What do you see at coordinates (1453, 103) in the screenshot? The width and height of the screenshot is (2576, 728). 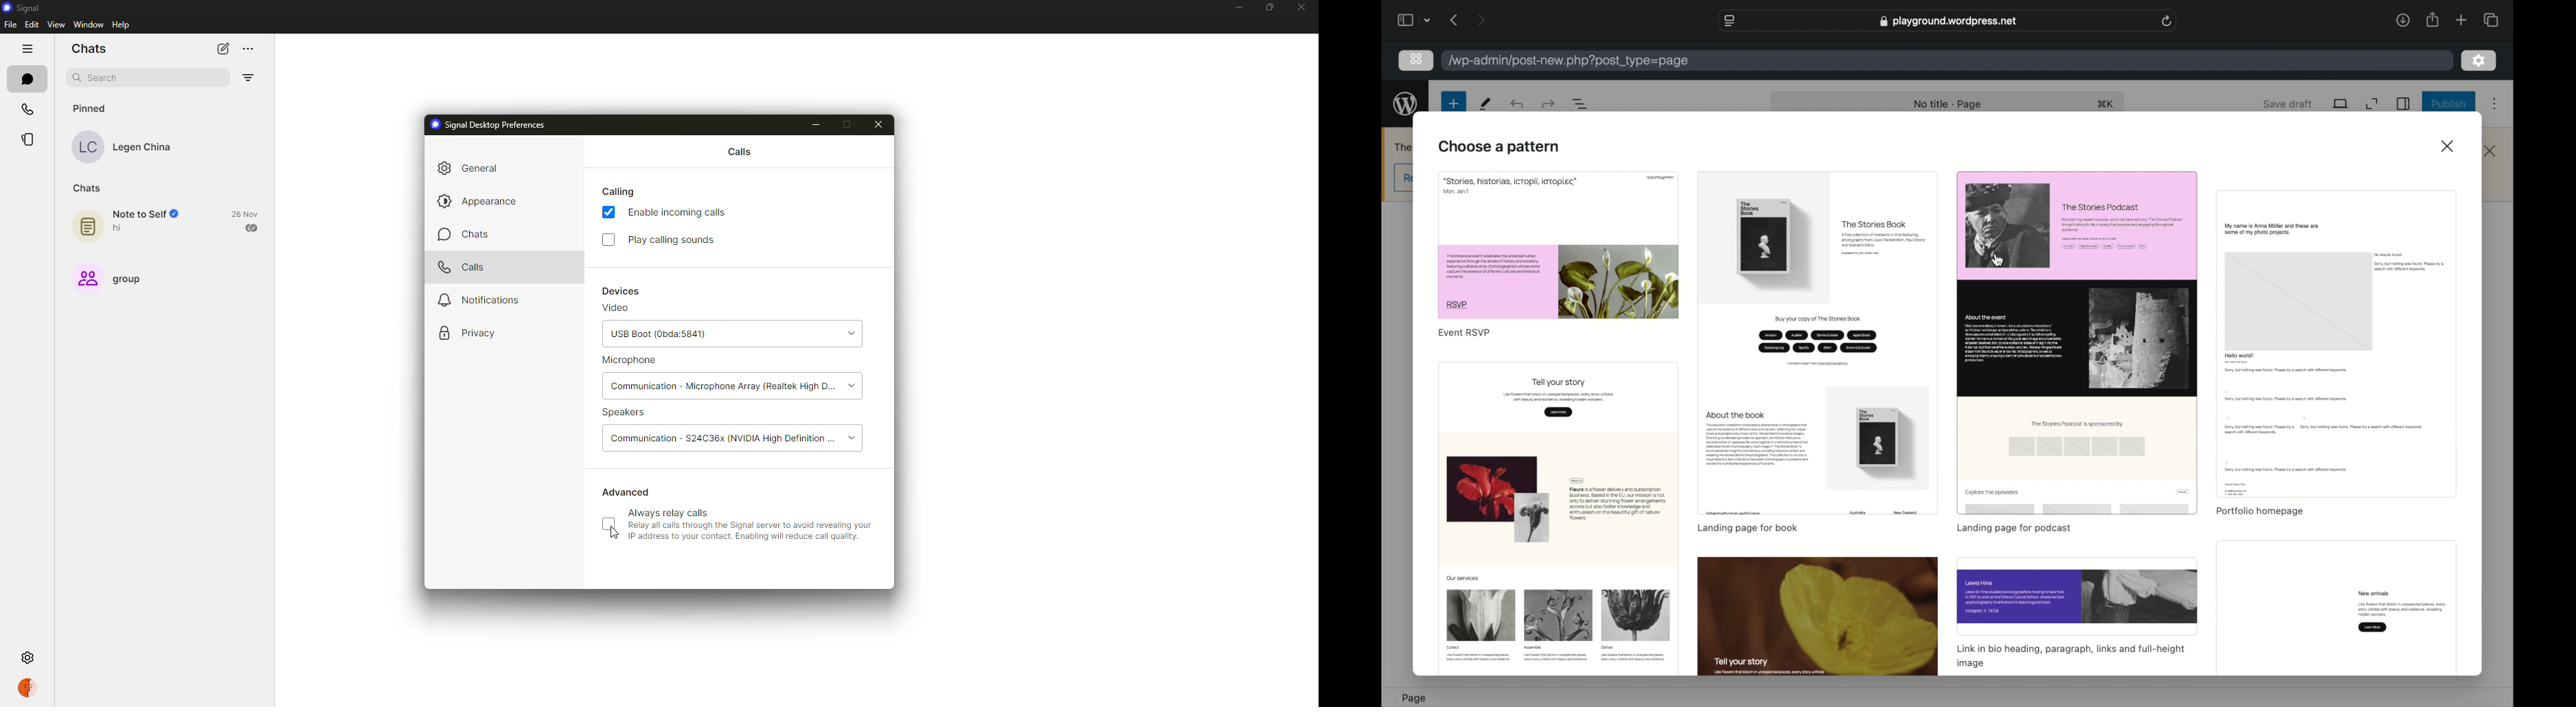 I see `new` at bounding box center [1453, 103].